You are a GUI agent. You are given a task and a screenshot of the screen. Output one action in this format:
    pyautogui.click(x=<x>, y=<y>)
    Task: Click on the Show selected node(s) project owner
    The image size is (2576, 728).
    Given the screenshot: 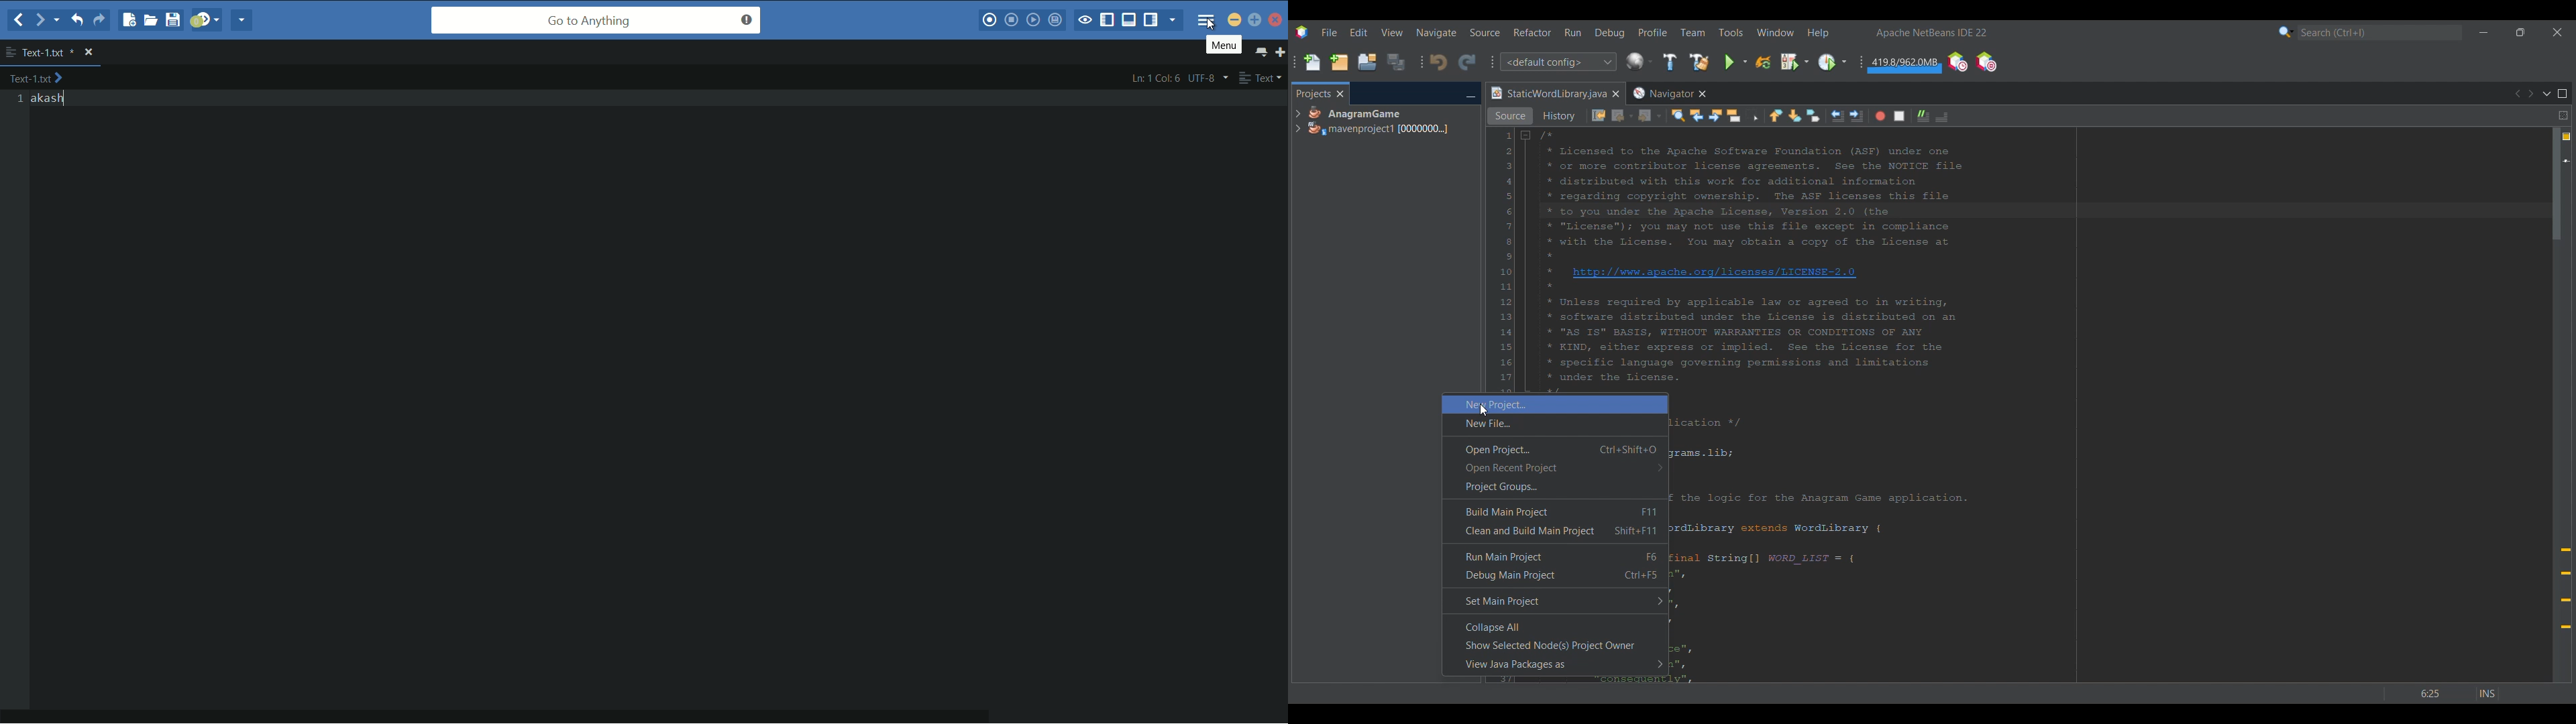 What is the action you would take?
    pyautogui.click(x=1556, y=646)
    